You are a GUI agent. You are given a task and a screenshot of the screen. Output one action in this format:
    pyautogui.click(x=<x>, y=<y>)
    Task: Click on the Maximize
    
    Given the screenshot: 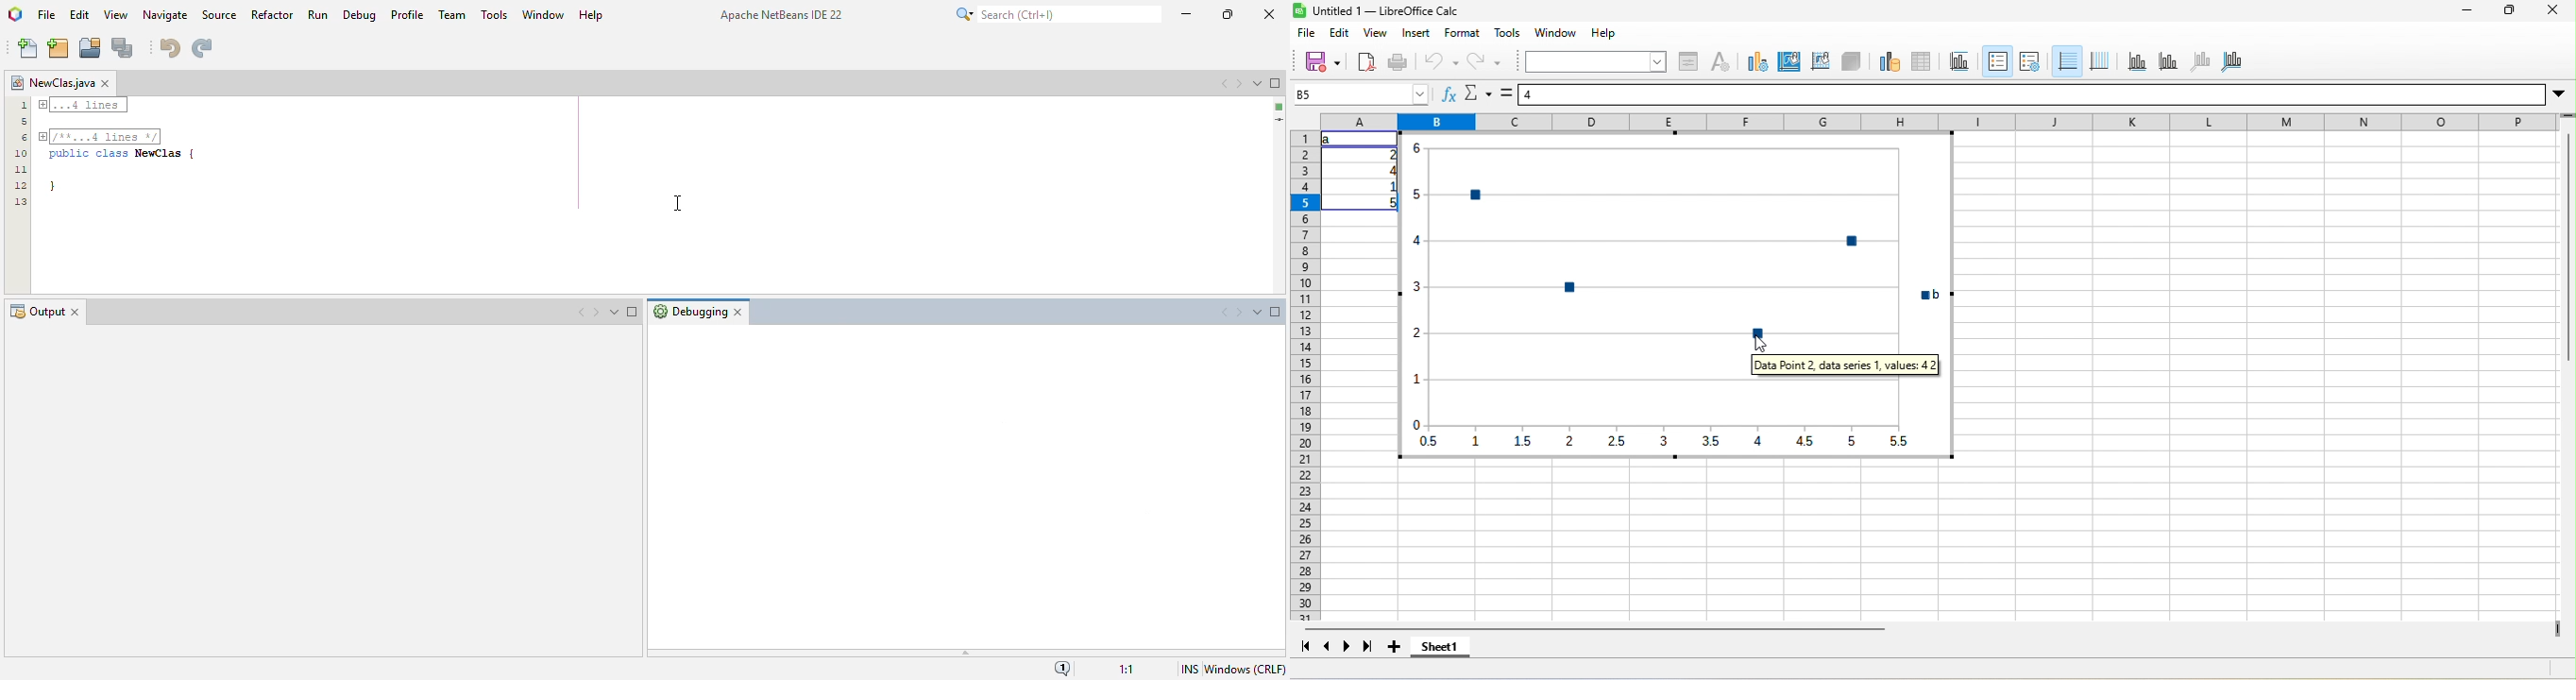 What is the action you would take?
    pyautogui.click(x=636, y=314)
    